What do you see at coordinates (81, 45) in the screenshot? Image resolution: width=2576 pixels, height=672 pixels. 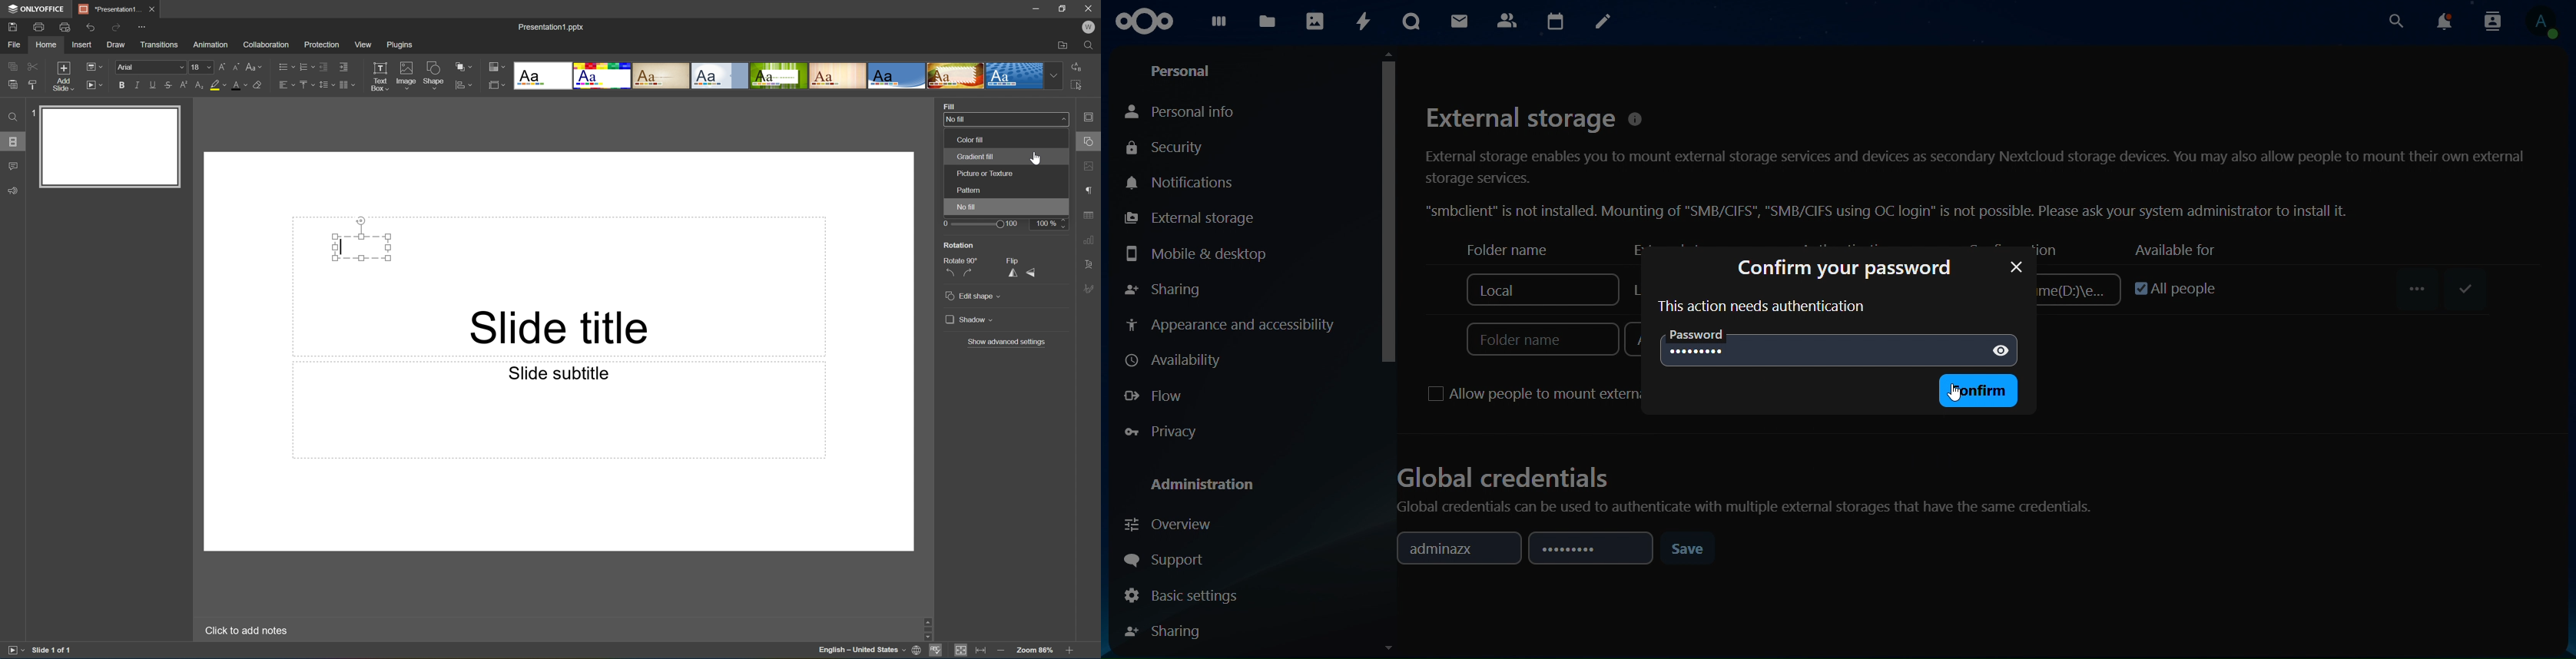 I see `Insert` at bounding box center [81, 45].